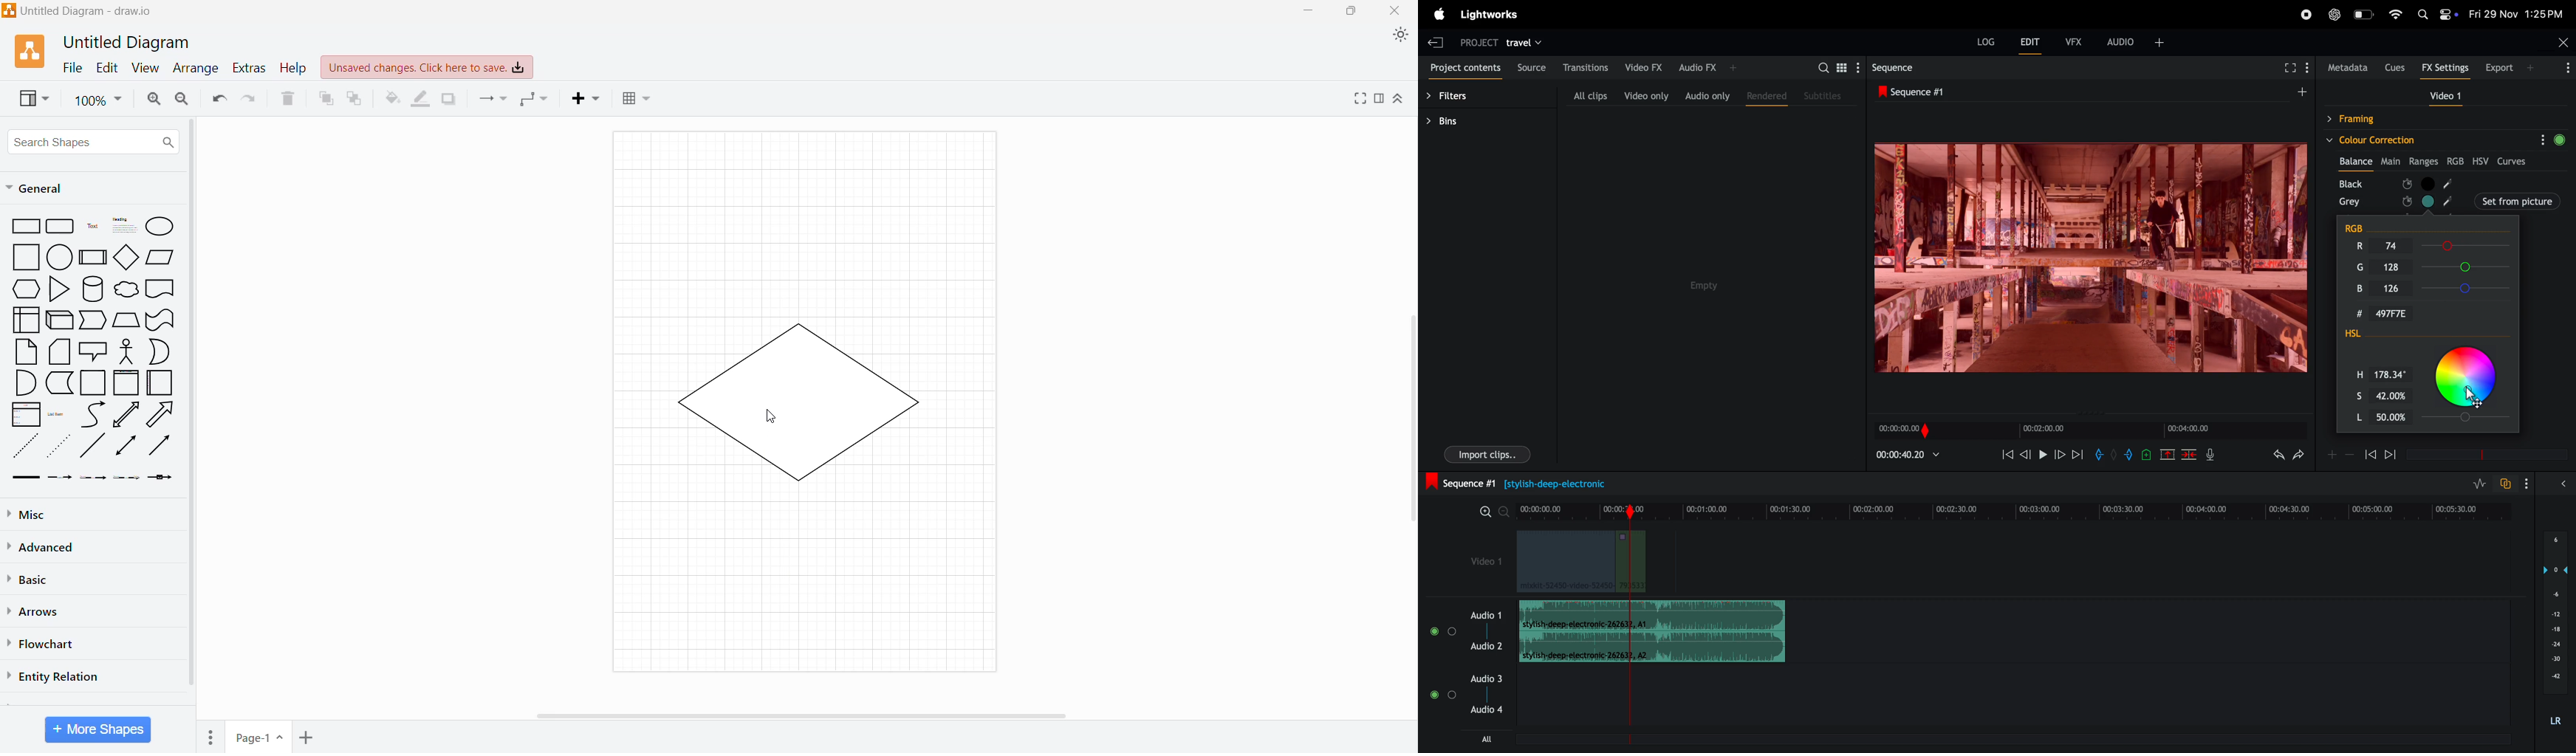 The height and width of the screenshot is (756, 2576). What do you see at coordinates (2563, 141) in the screenshot?
I see `green circle` at bounding box center [2563, 141].